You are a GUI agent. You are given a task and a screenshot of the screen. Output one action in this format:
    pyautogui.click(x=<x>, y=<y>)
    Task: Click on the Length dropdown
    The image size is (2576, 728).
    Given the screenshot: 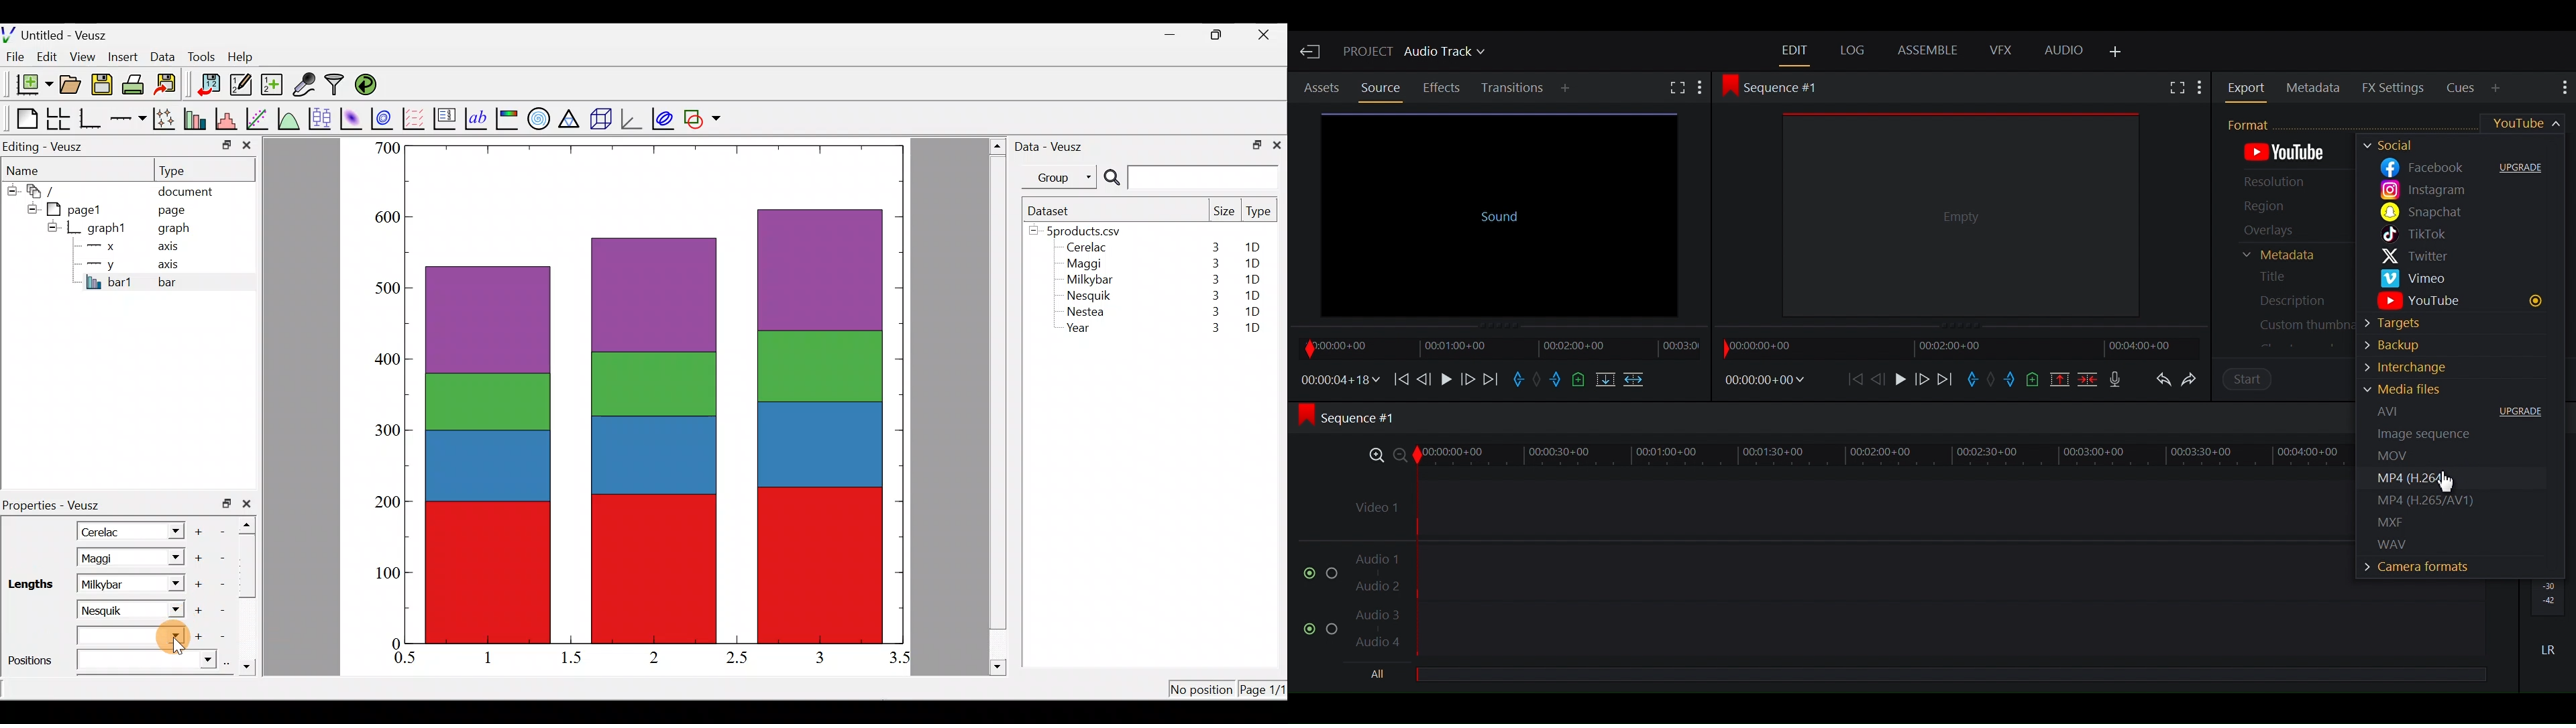 What is the action you would take?
    pyautogui.click(x=169, y=530)
    